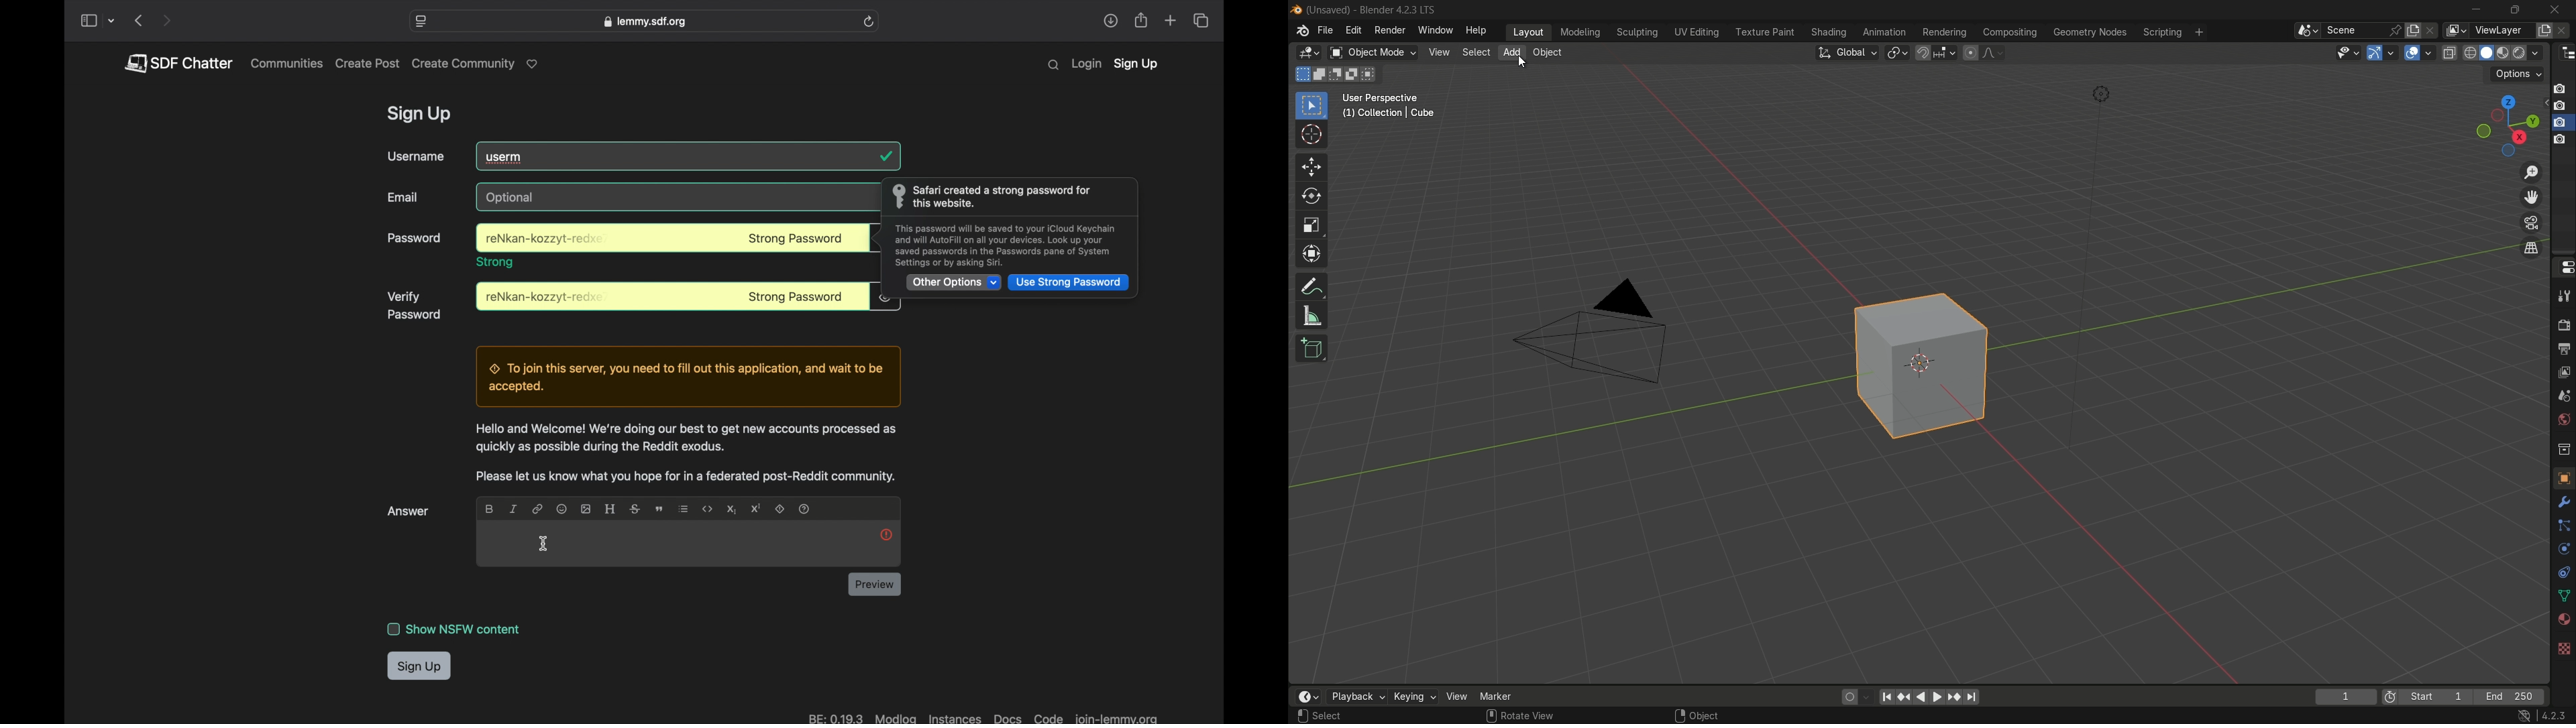 The height and width of the screenshot is (728, 2576). What do you see at coordinates (416, 156) in the screenshot?
I see `username` at bounding box center [416, 156].